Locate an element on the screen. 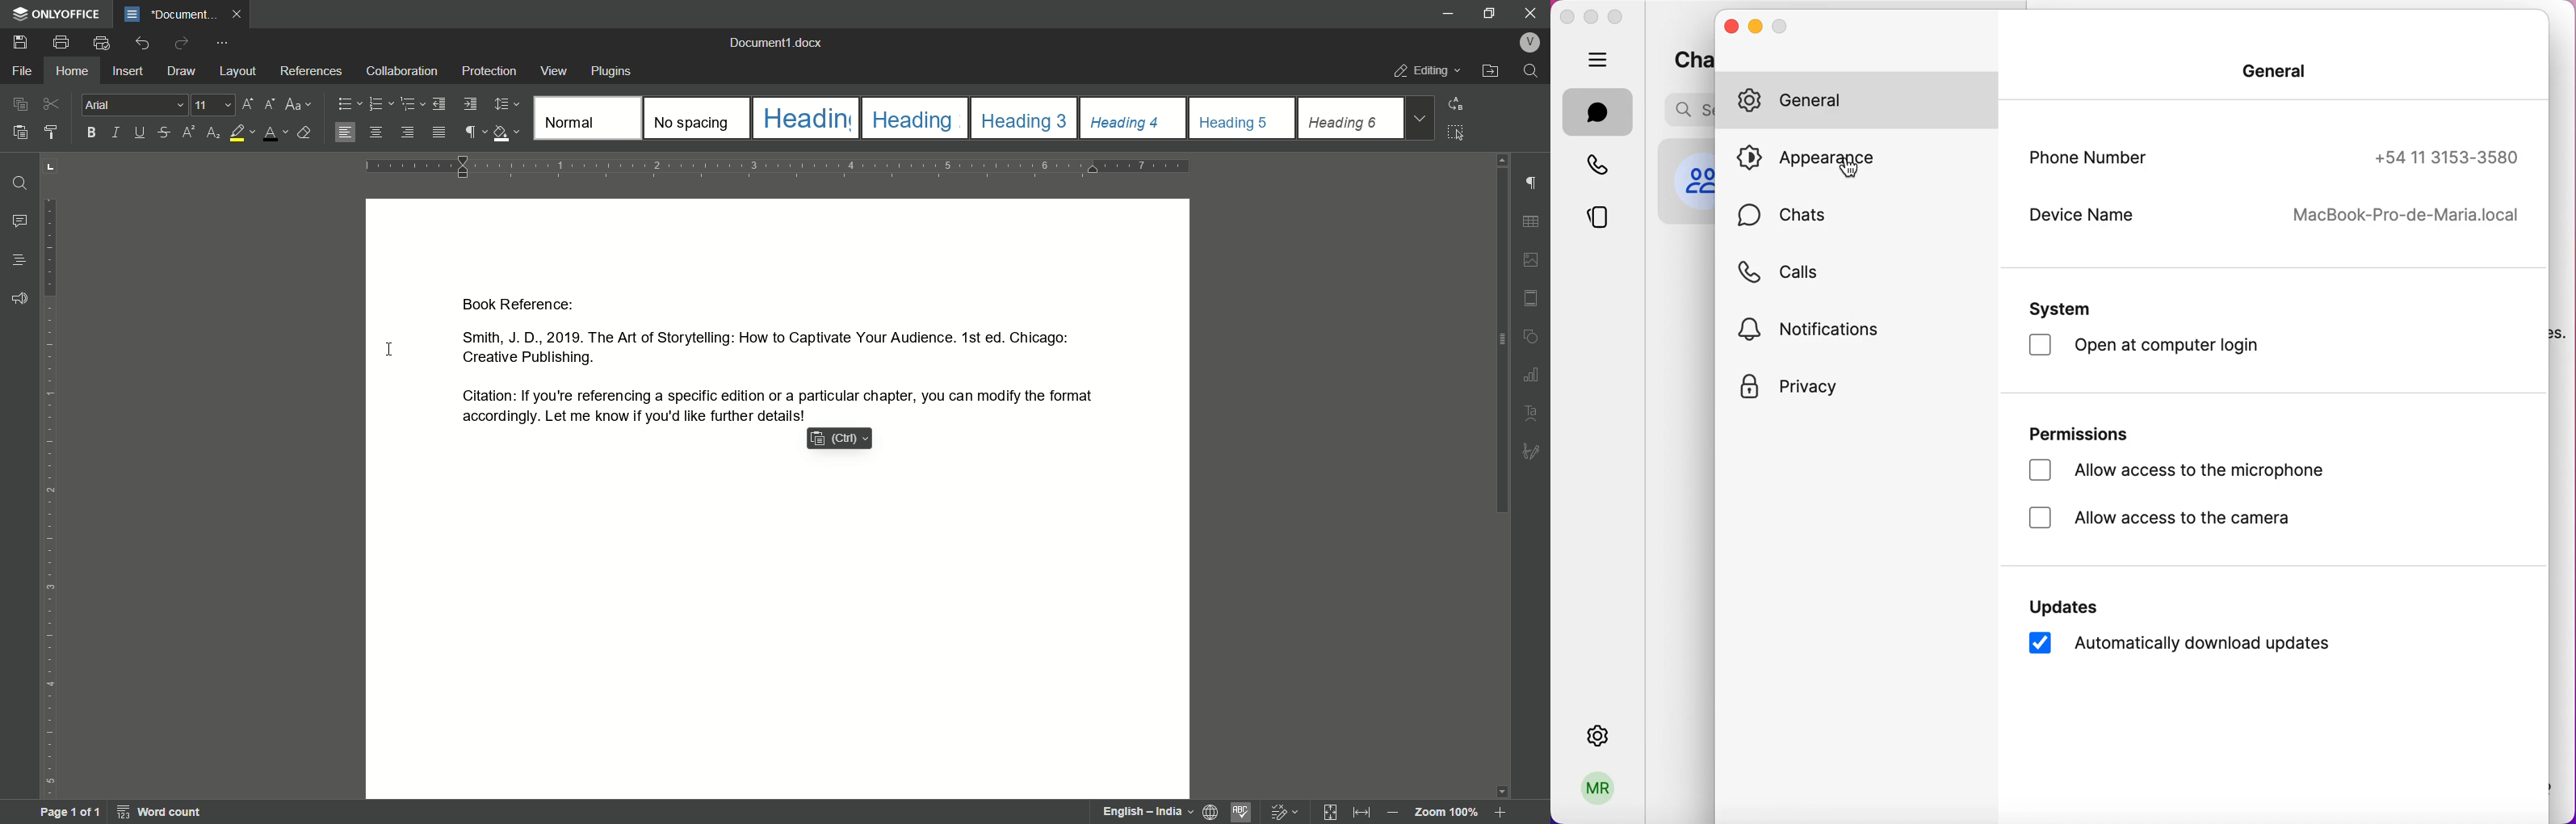 Image resolution: width=2576 pixels, height=840 pixels. redo is located at coordinates (183, 43).